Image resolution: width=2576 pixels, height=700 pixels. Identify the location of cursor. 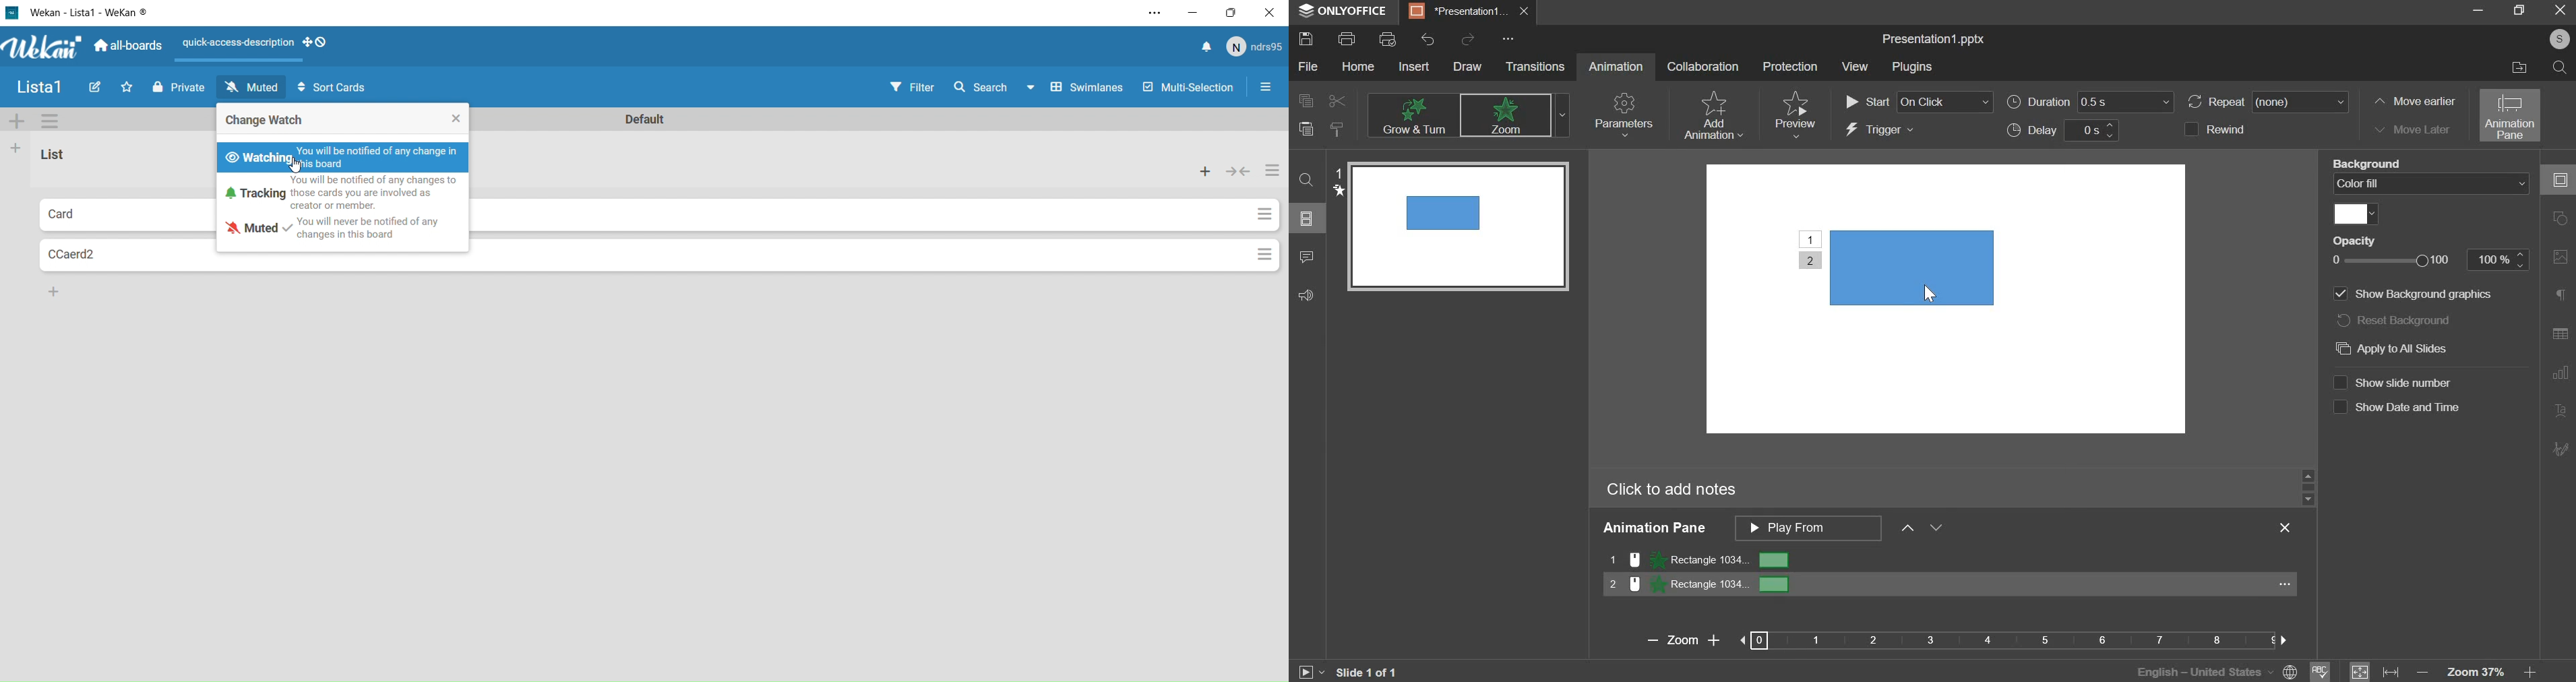
(297, 168).